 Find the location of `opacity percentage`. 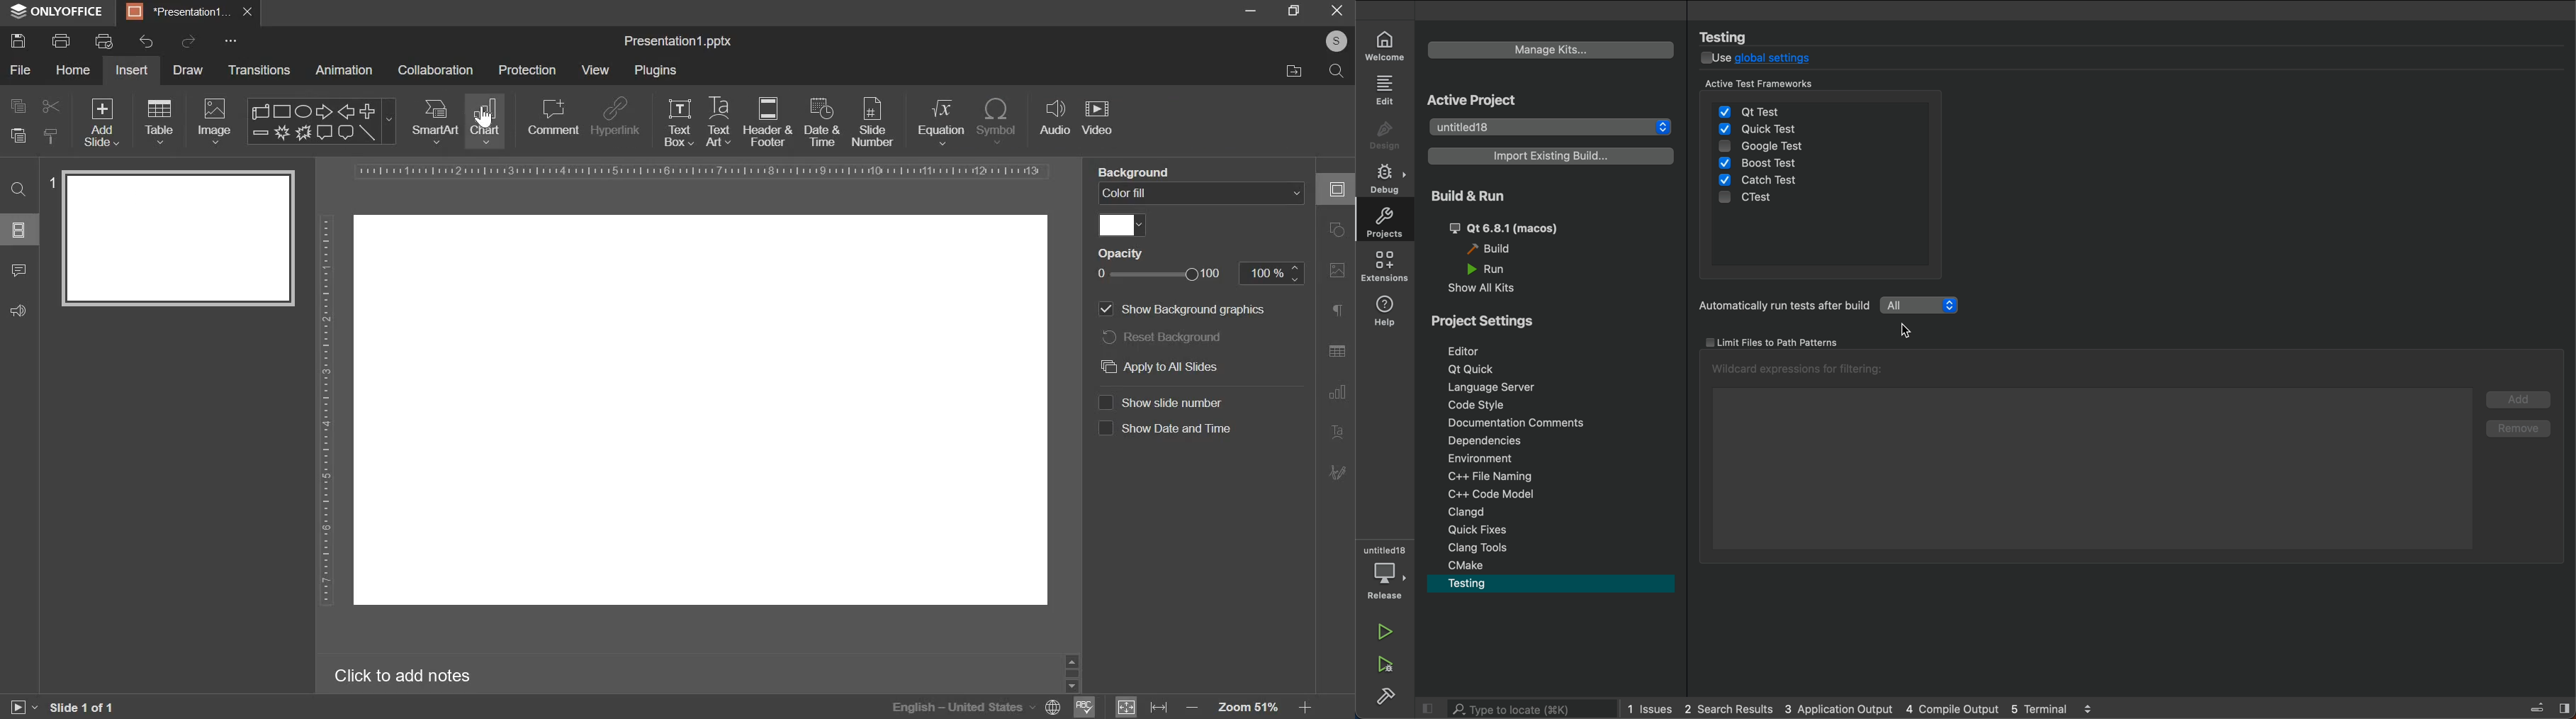

opacity percentage is located at coordinates (1271, 273).